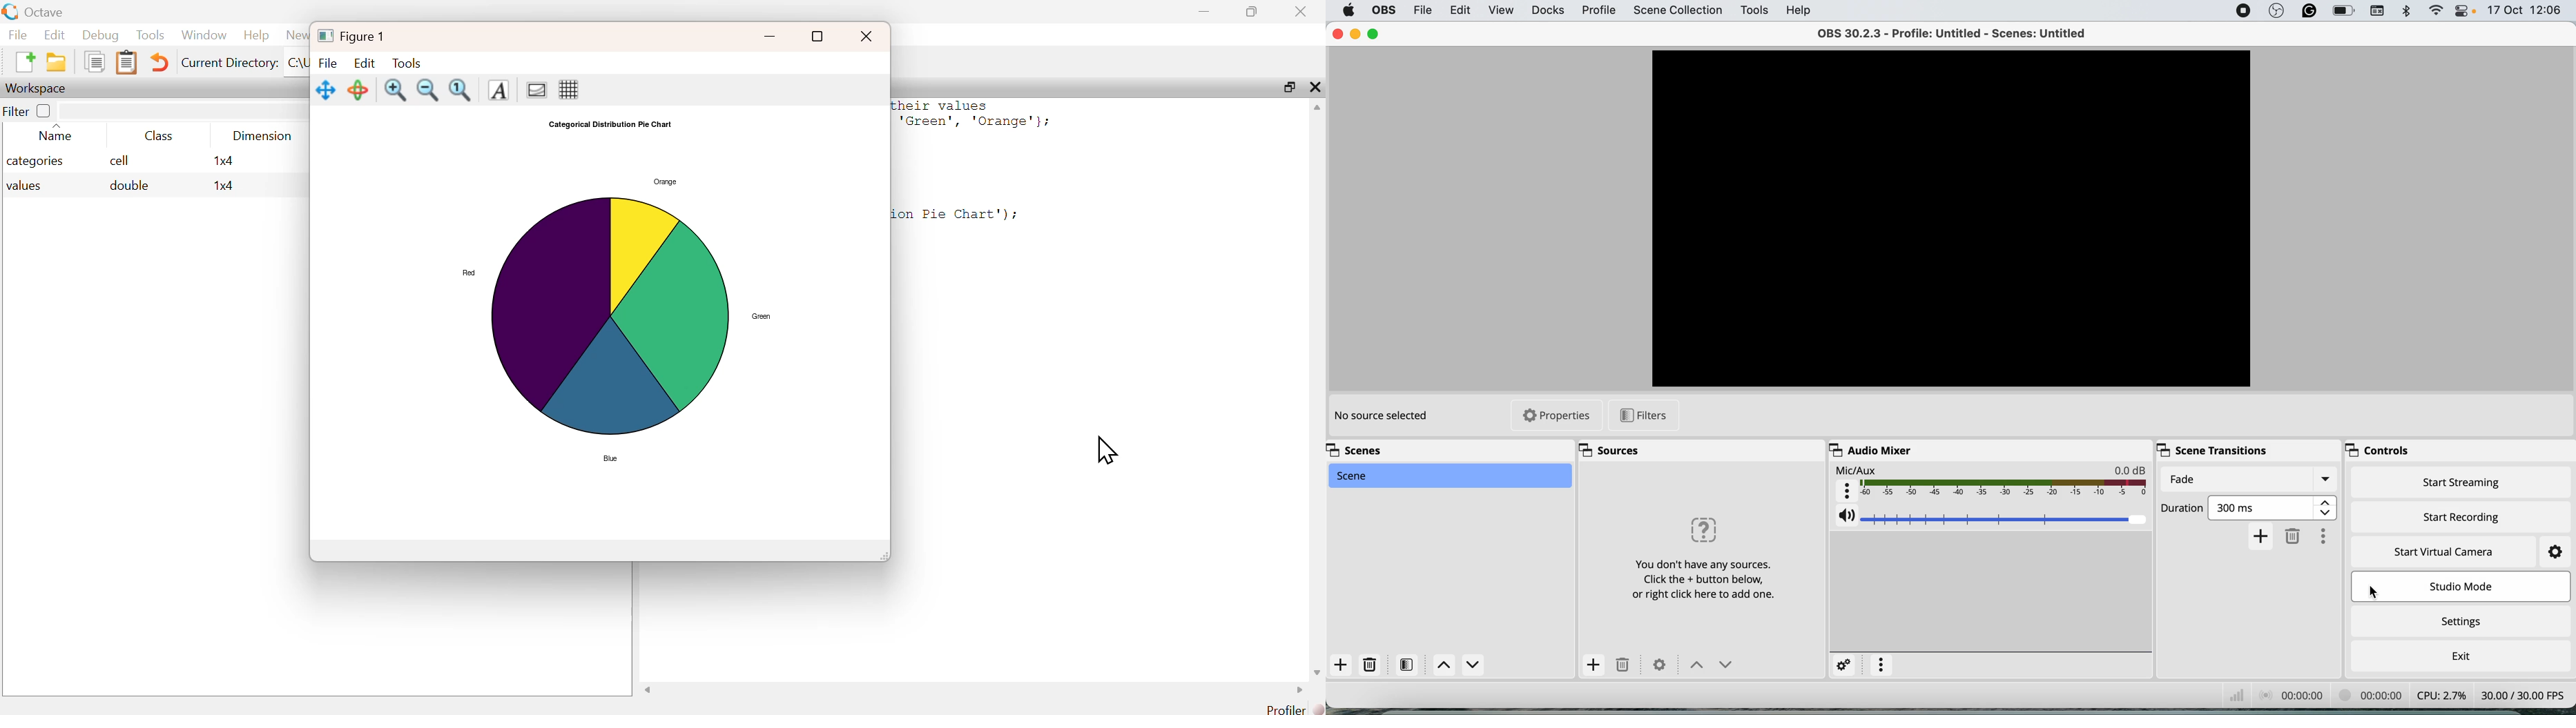  I want to click on Workspace, so click(39, 88).